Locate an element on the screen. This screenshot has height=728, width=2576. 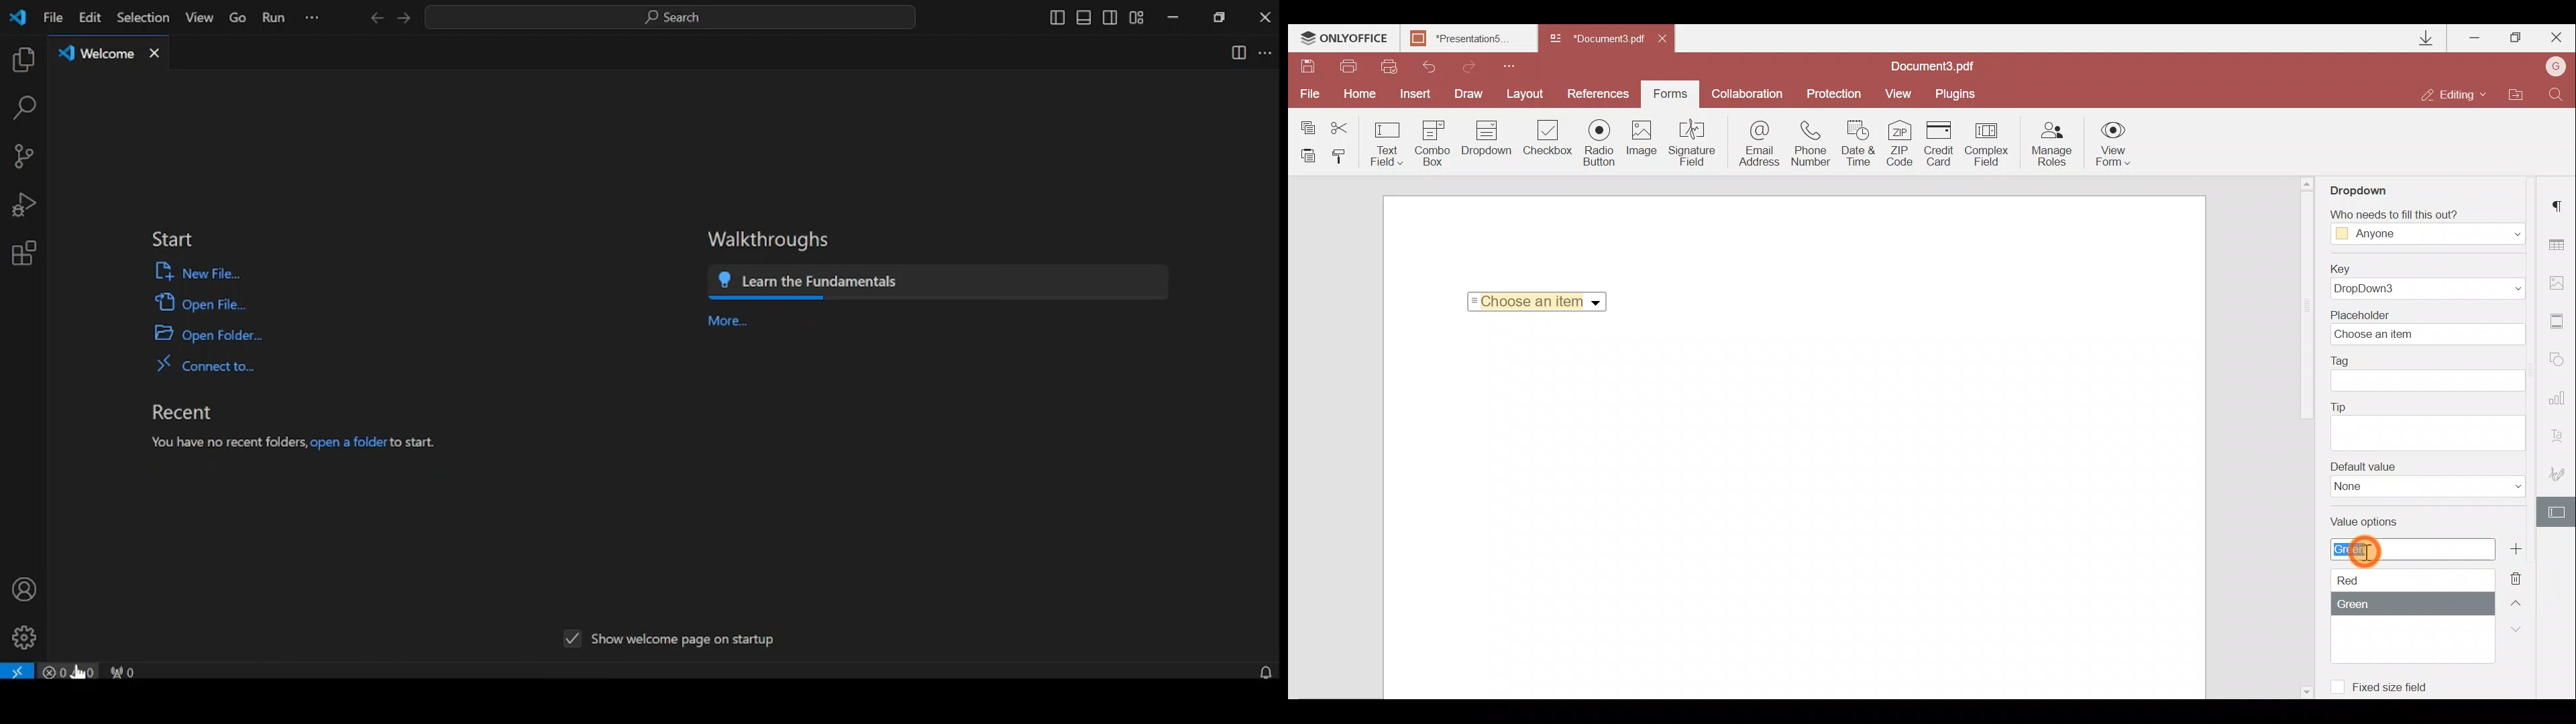
Placeholder is located at coordinates (2424, 327).